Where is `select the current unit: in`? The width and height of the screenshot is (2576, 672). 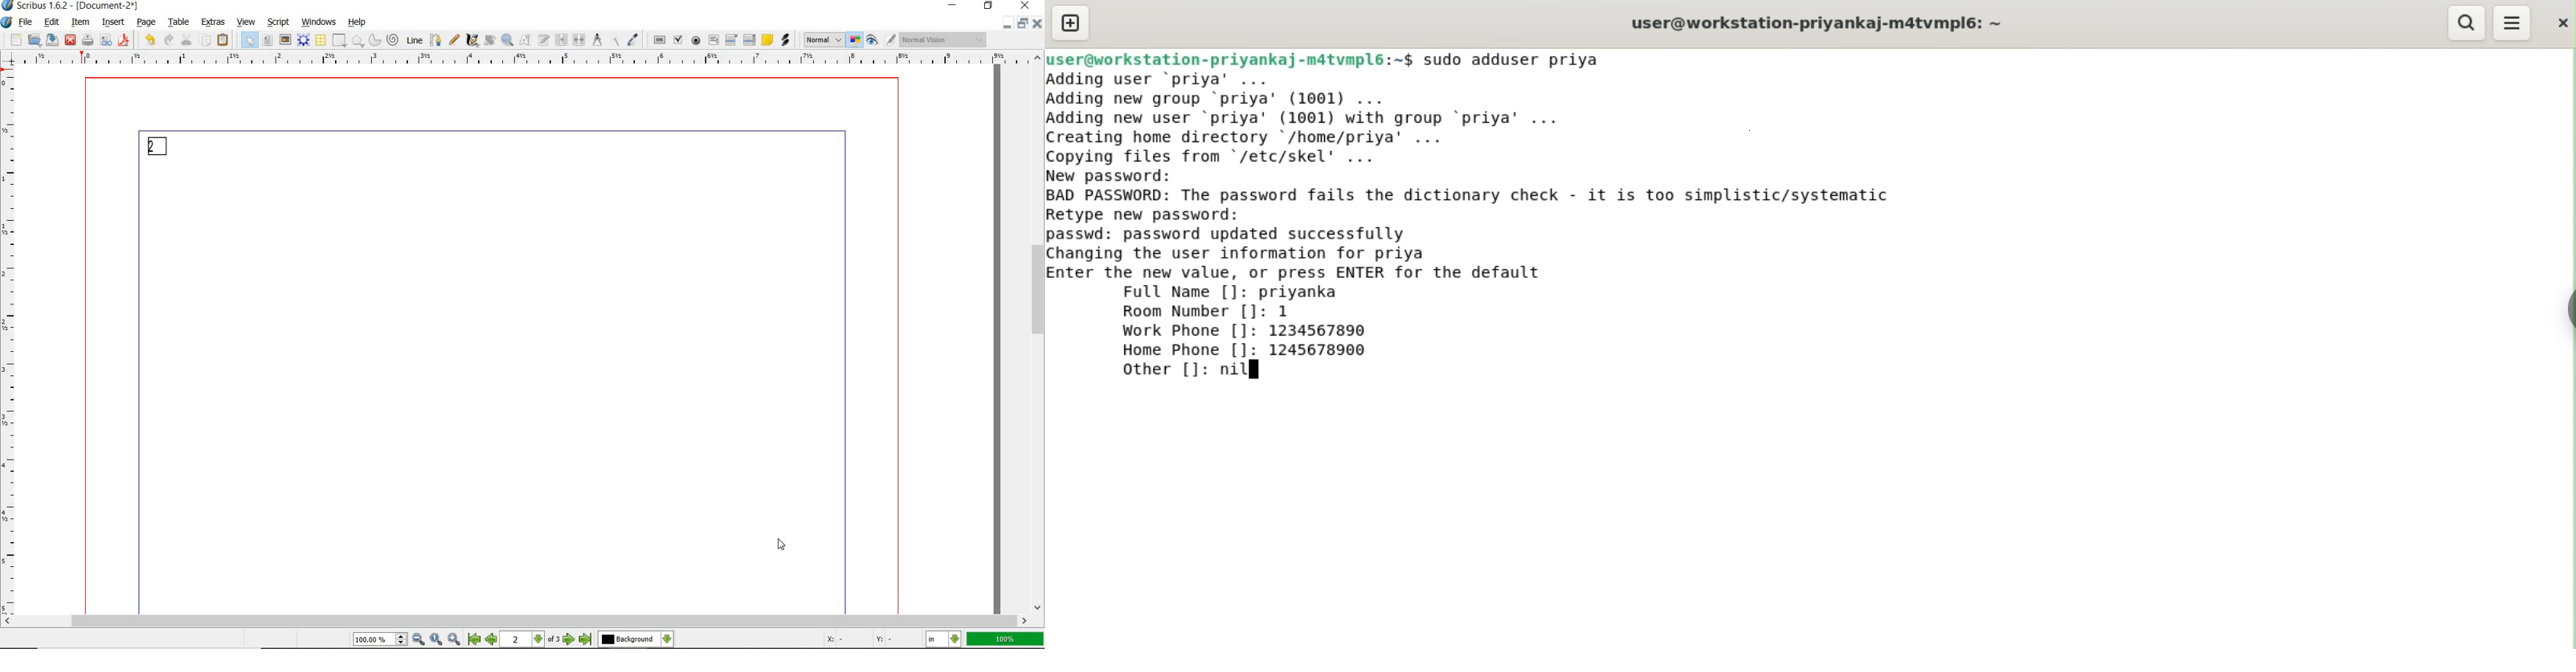 select the current unit: in is located at coordinates (945, 640).